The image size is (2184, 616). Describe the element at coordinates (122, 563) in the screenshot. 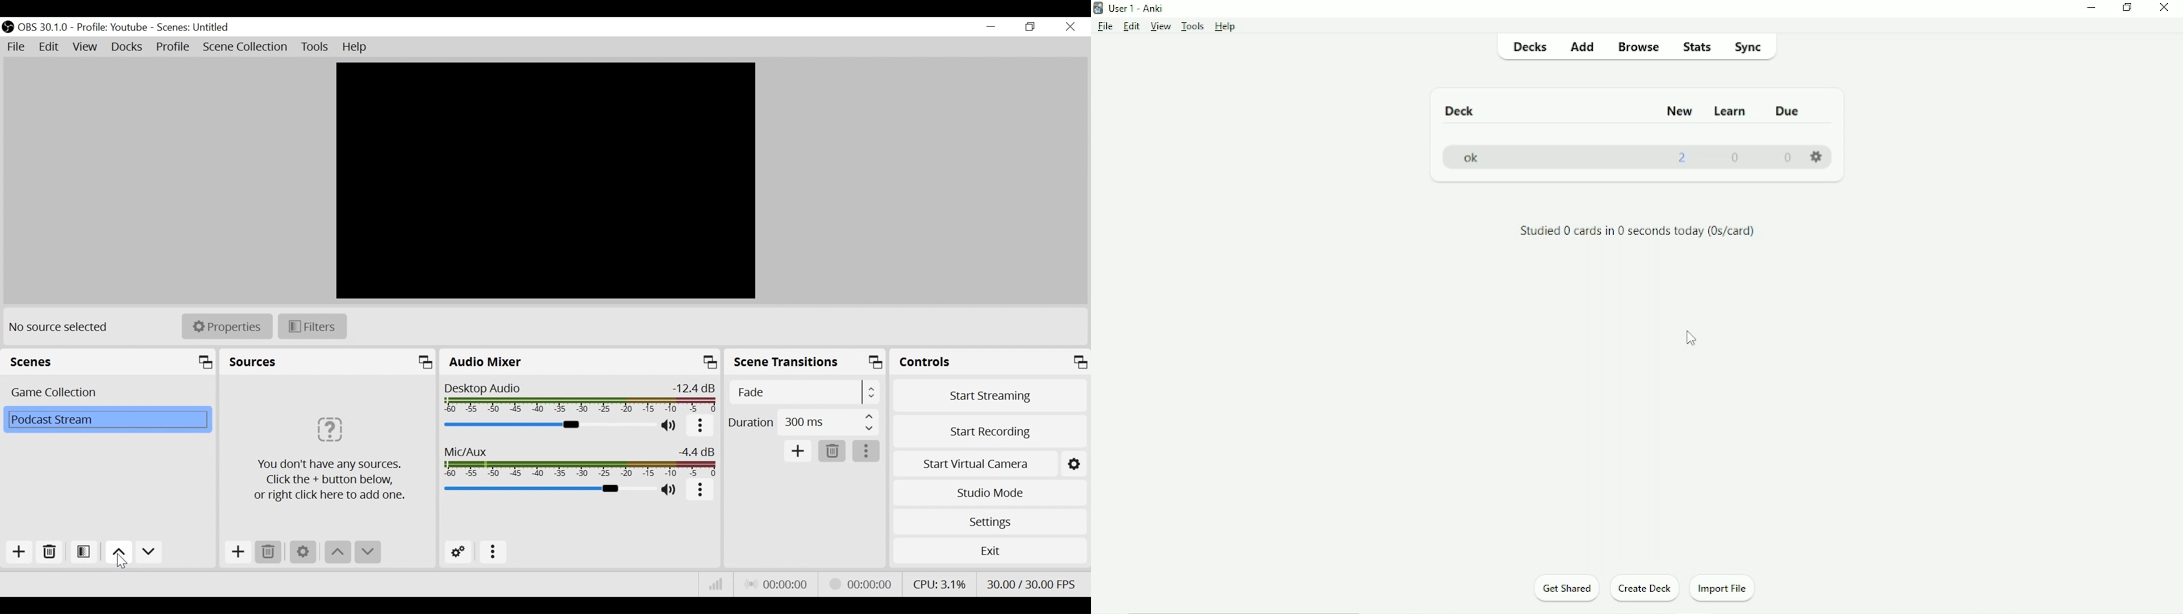

I see `Cursor` at that location.